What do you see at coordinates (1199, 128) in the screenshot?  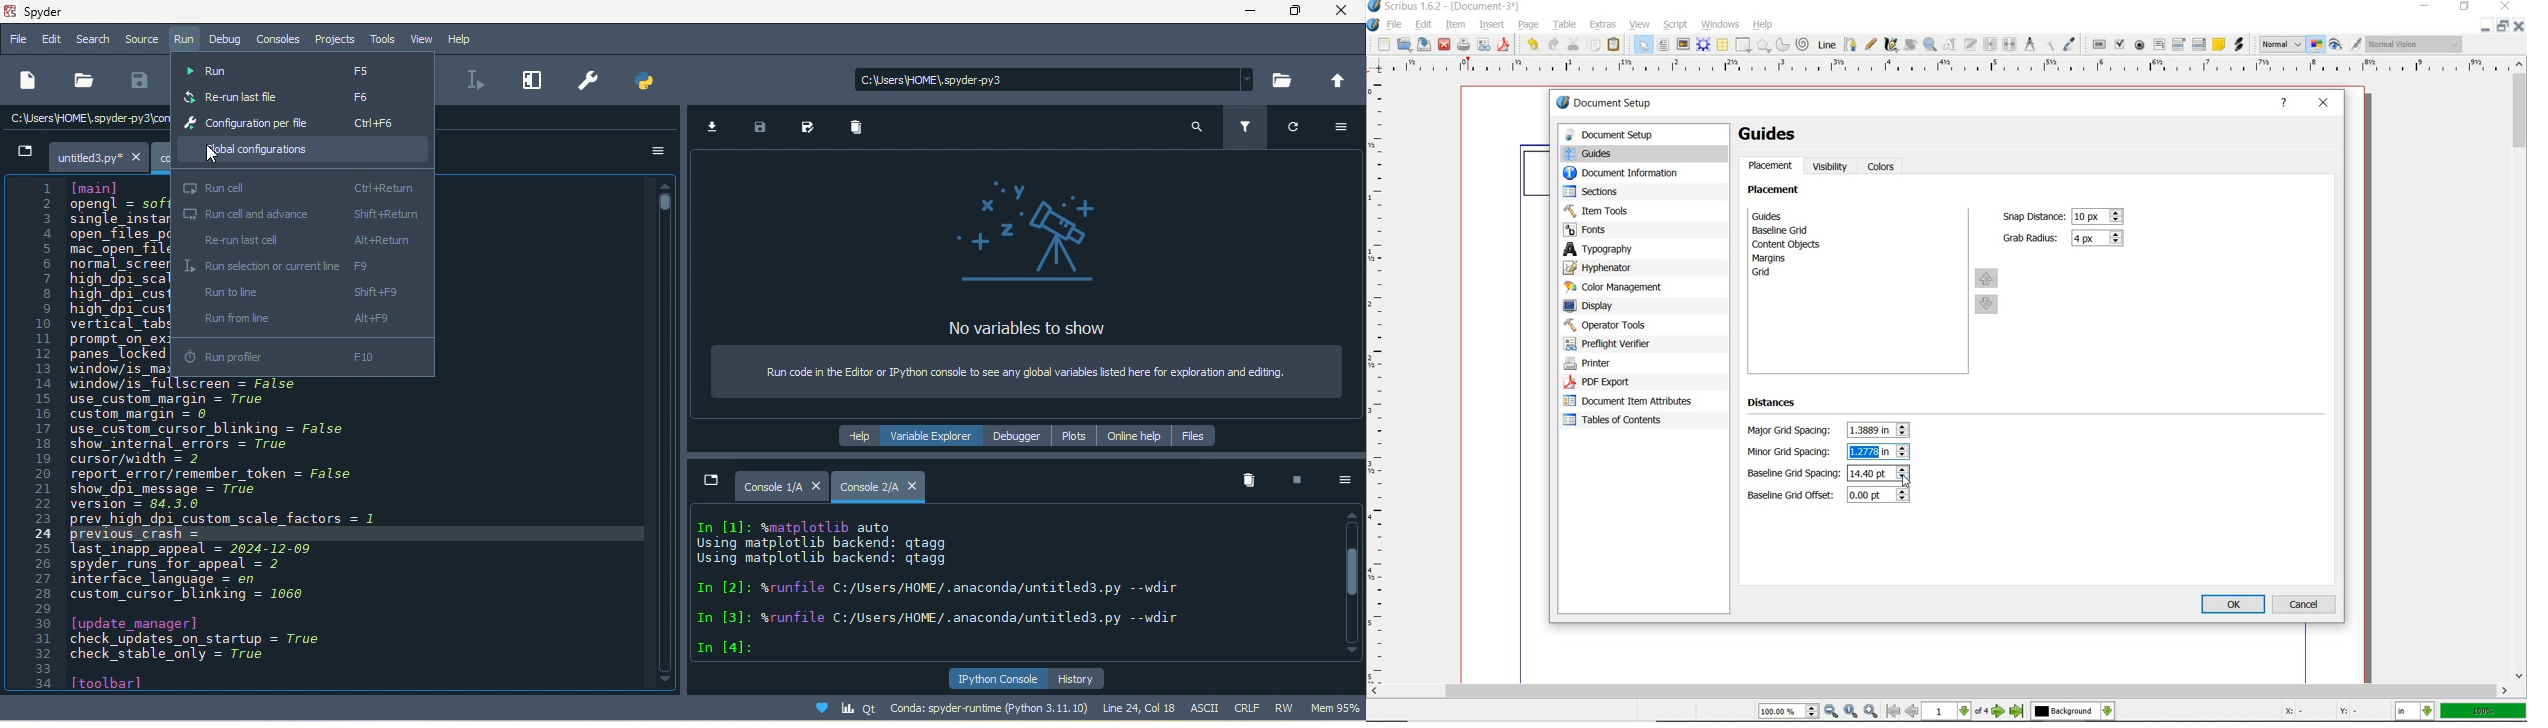 I see `search` at bounding box center [1199, 128].